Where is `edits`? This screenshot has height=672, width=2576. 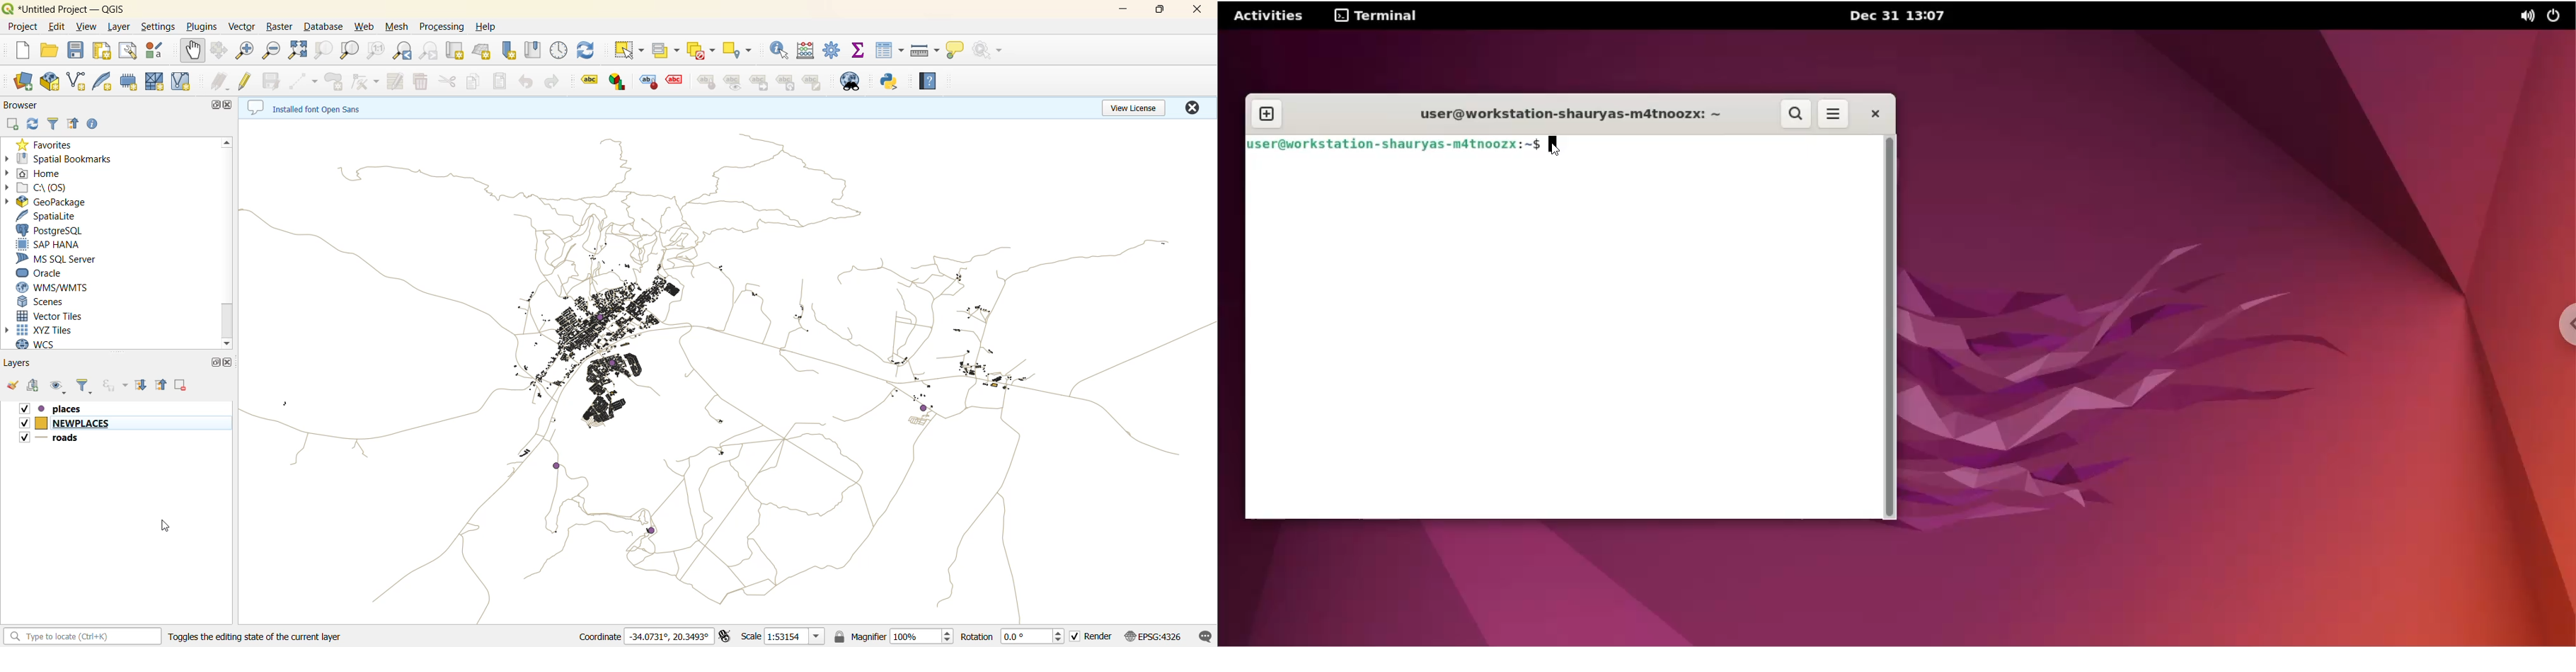 edits is located at coordinates (222, 82).